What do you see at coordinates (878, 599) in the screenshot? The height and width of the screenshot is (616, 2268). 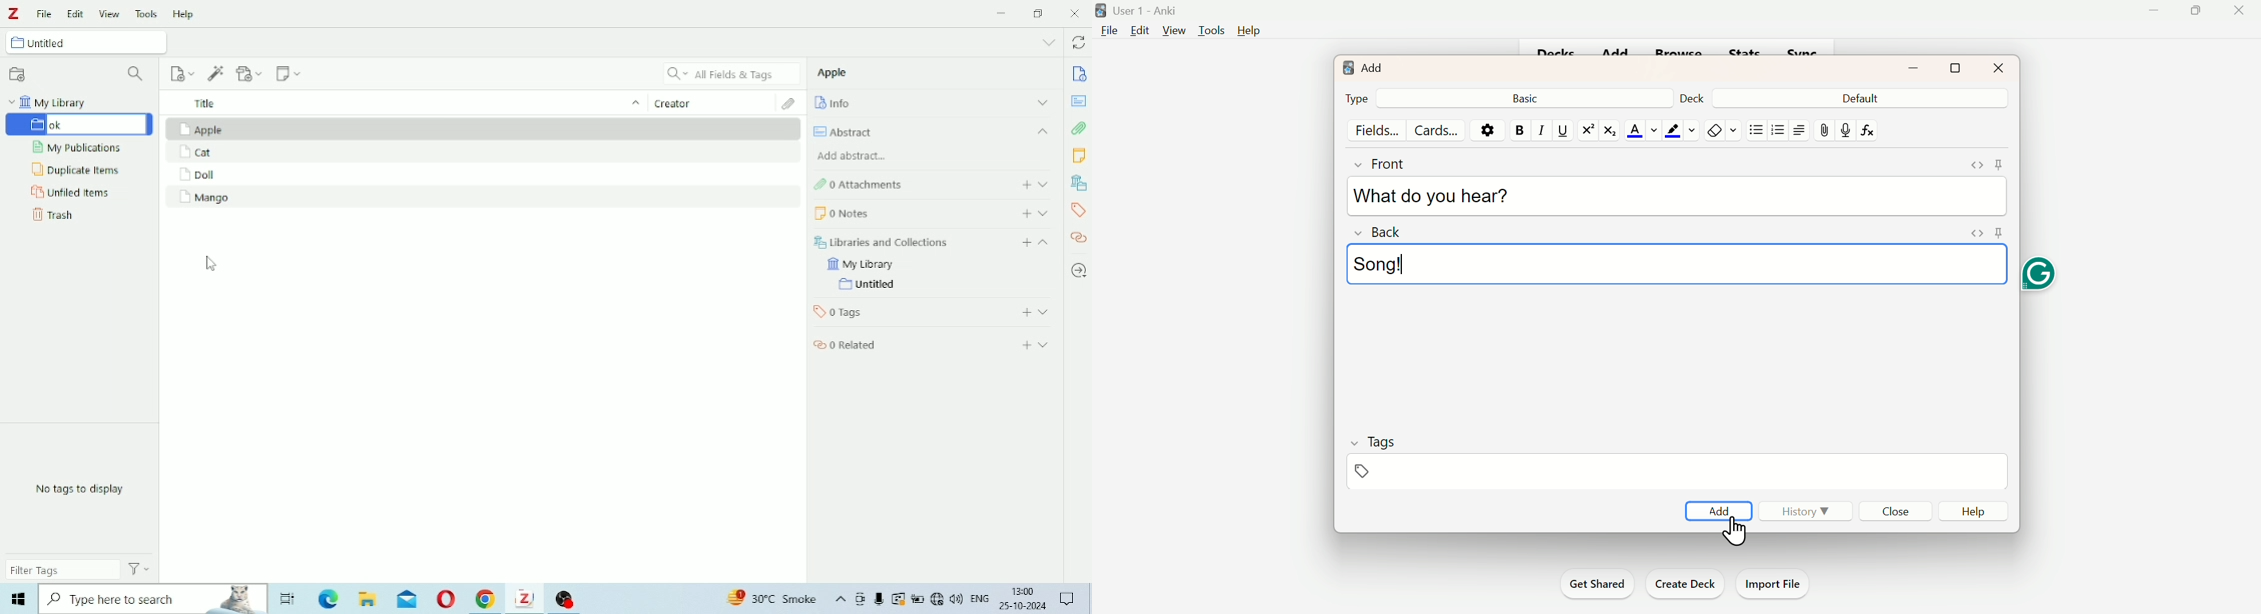 I see `` at bounding box center [878, 599].